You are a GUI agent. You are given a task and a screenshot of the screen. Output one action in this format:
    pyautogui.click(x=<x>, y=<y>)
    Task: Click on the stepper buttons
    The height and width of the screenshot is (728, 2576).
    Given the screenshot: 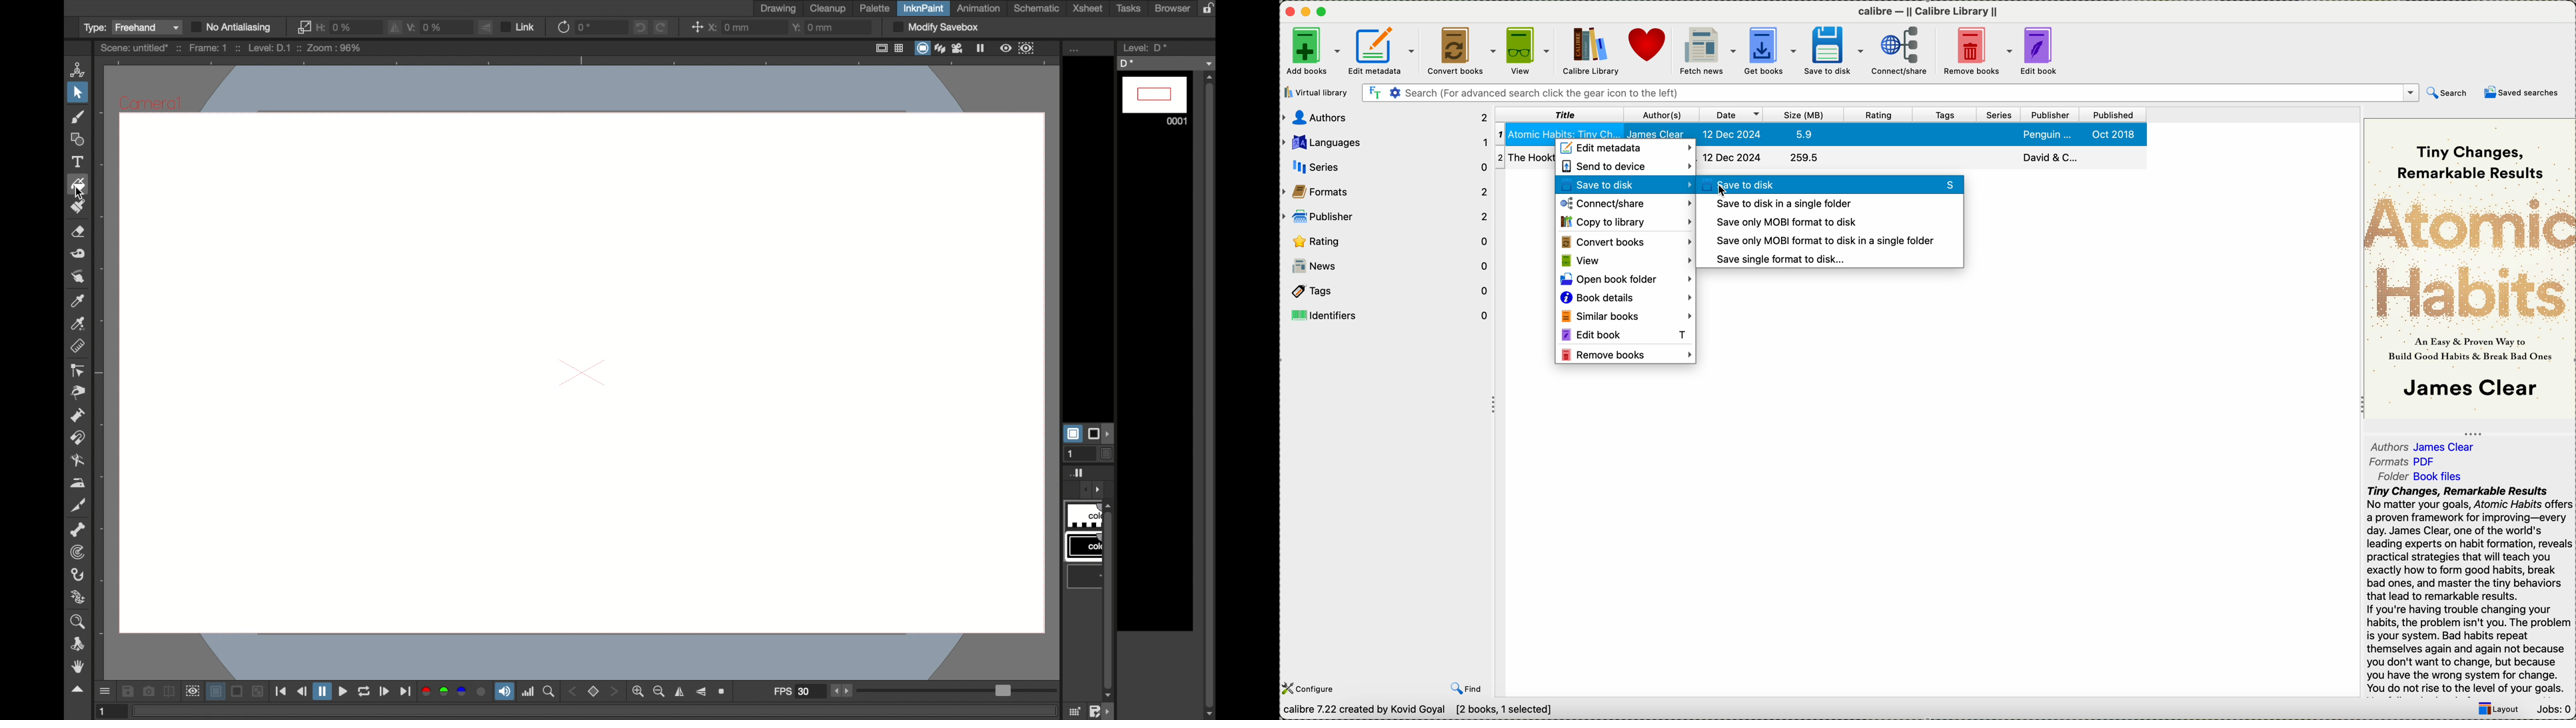 What is the action you would take?
    pyautogui.click(x=843, y=691)
    